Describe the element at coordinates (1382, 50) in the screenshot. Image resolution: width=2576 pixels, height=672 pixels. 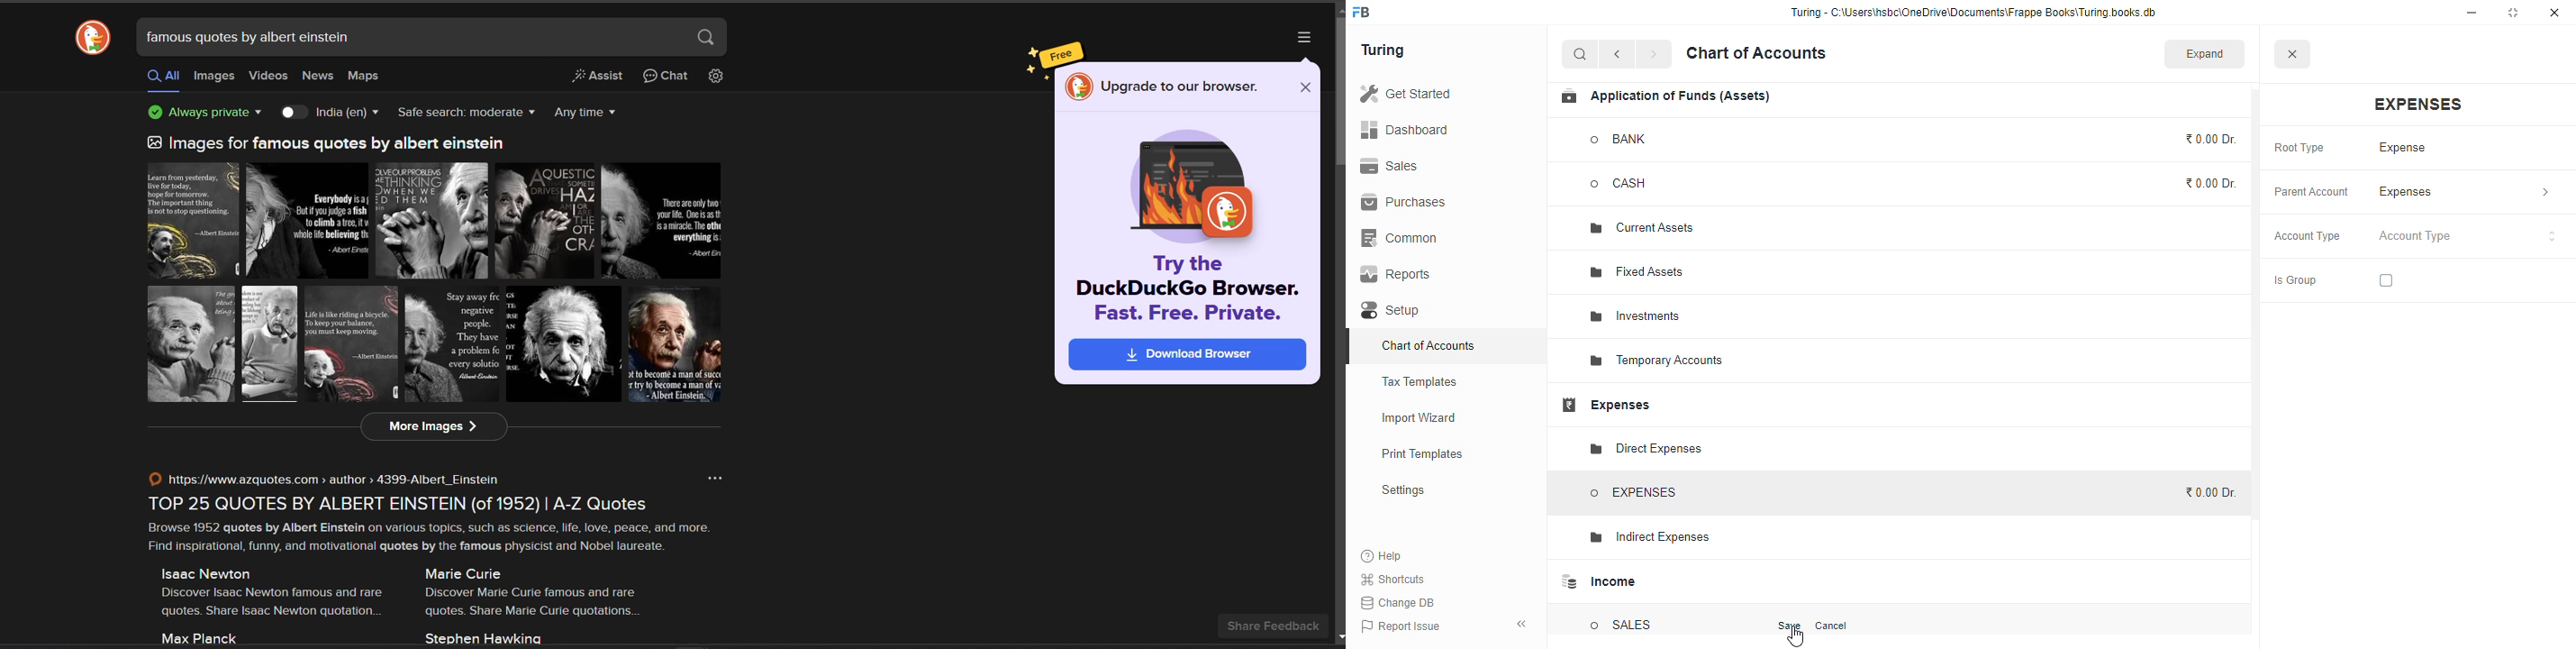
I see `turing` at that location.